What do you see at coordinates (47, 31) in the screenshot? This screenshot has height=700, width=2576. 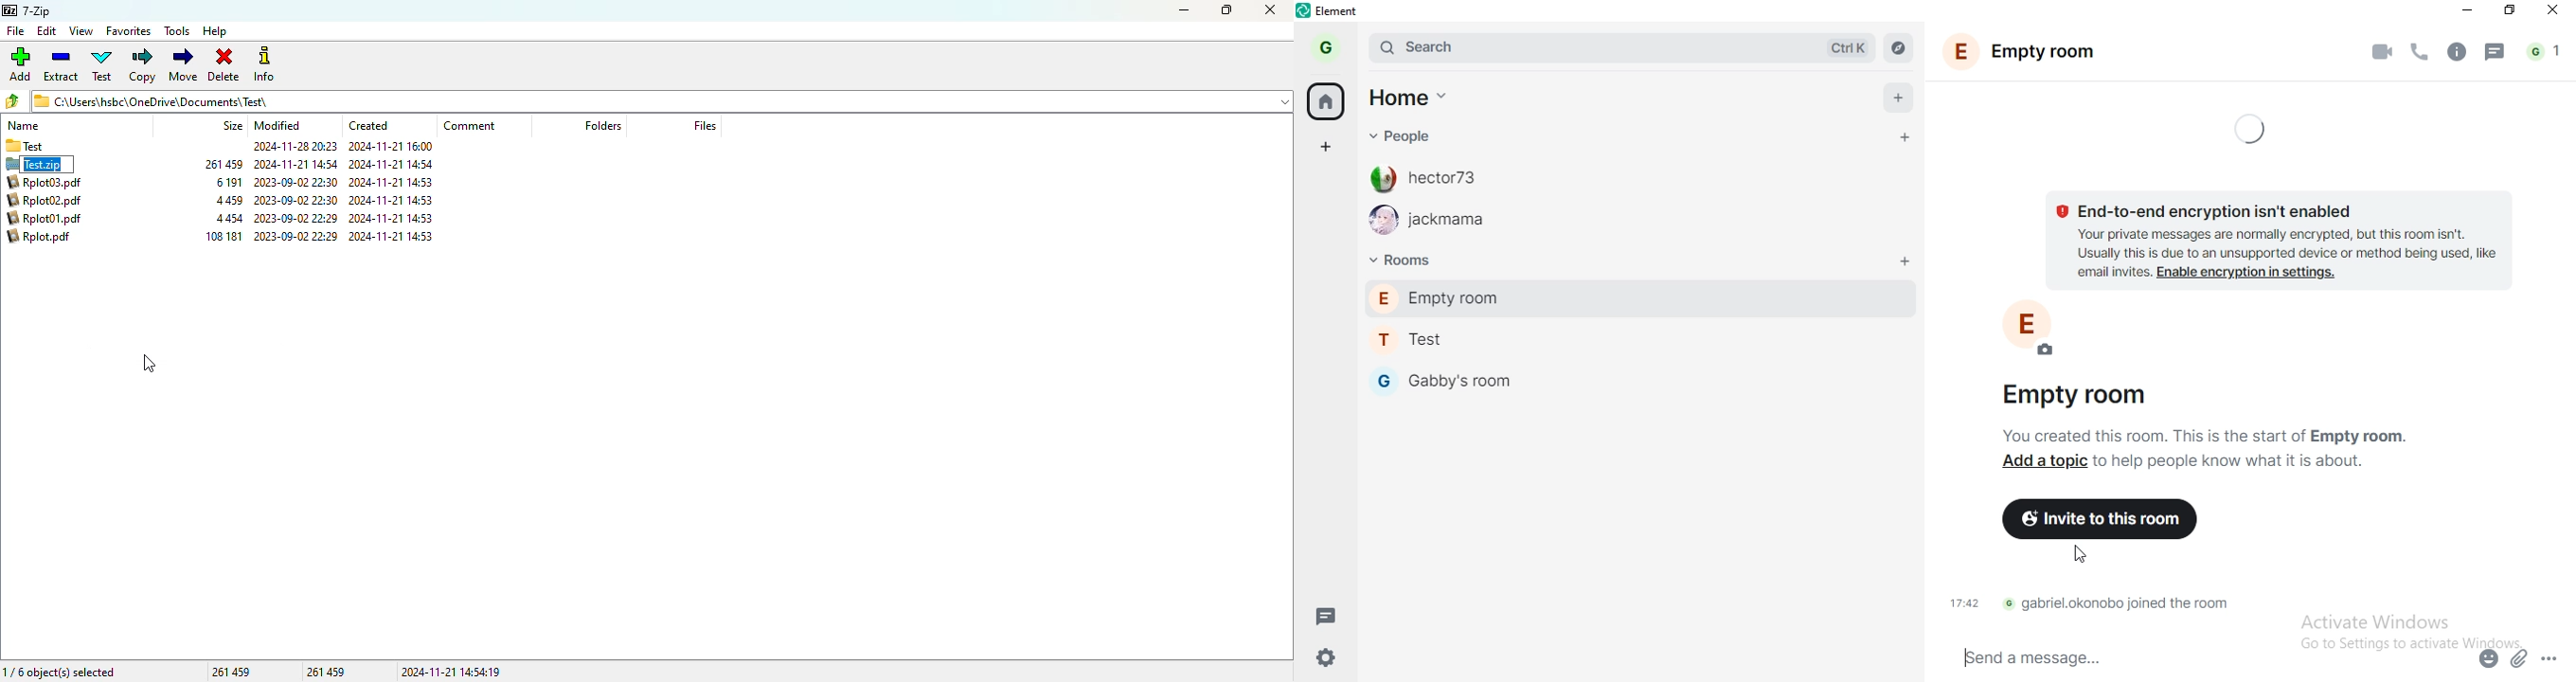 I see `edit` at bounding box center [47, 31].